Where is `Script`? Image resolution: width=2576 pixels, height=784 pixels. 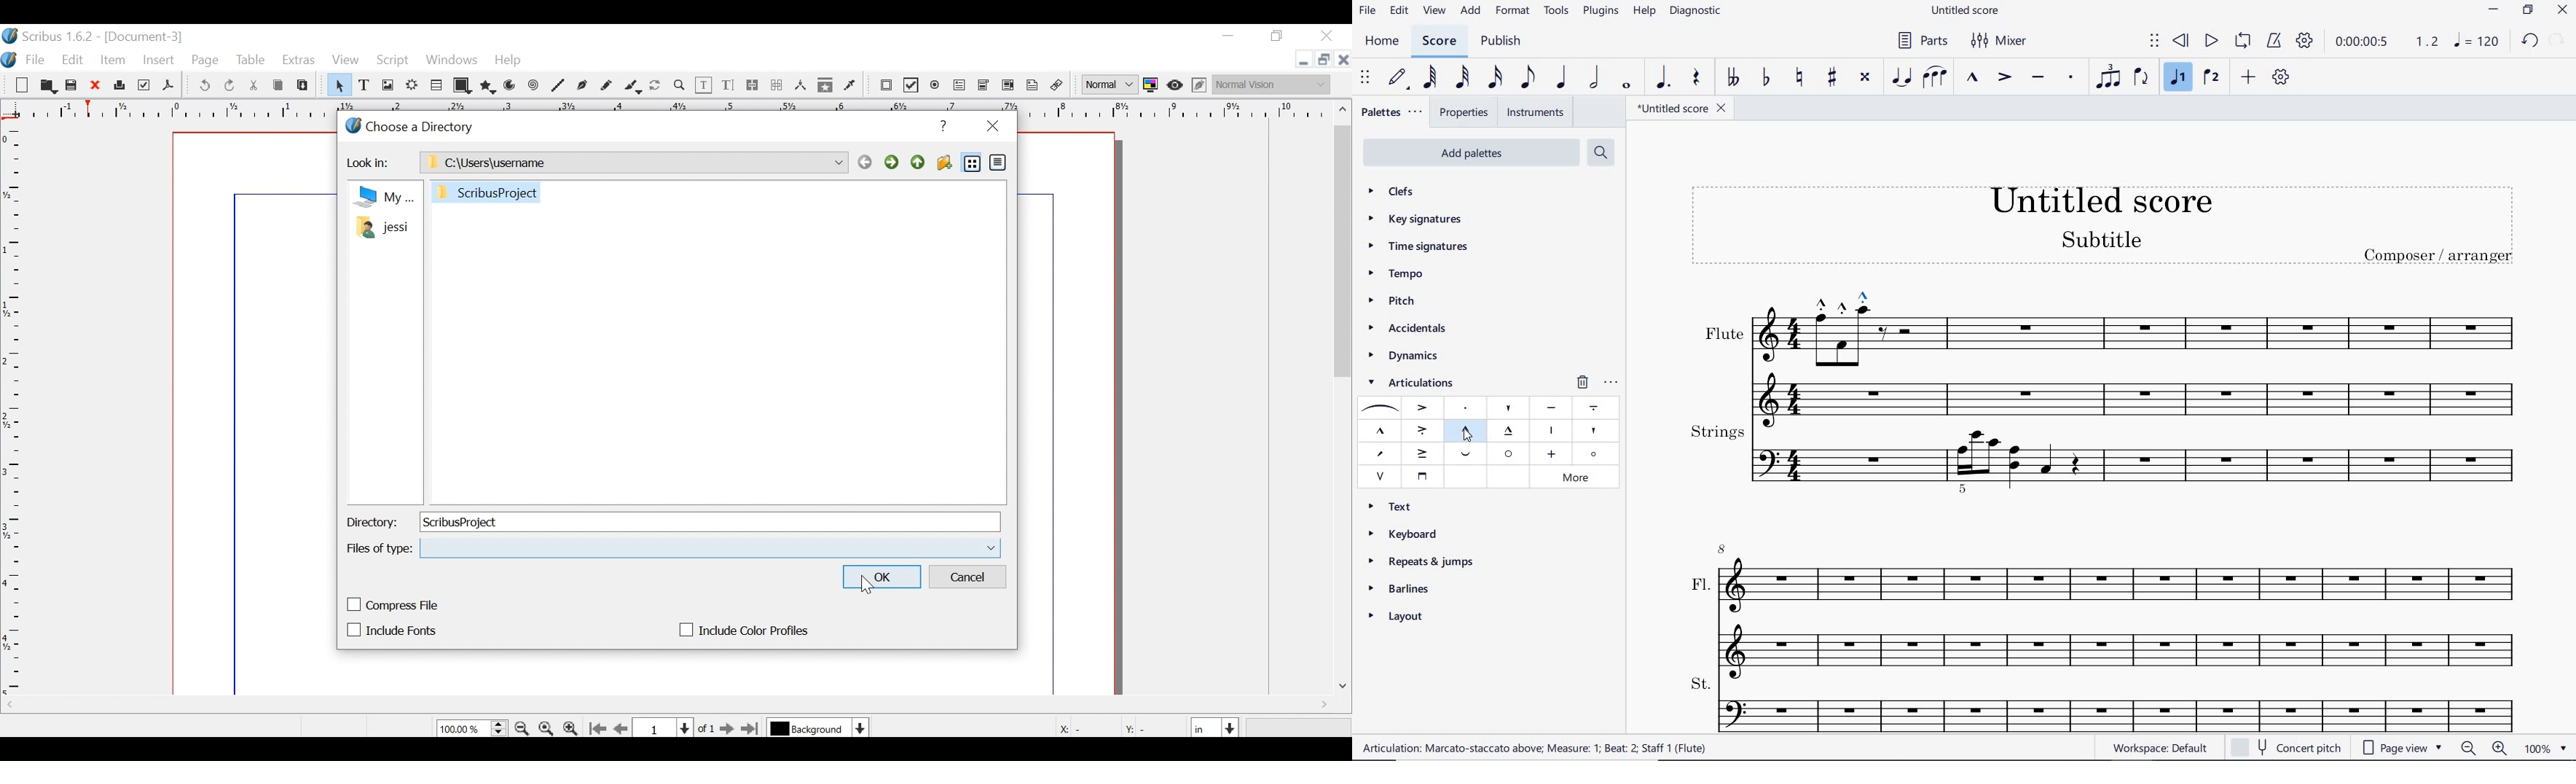
Script is located at coordinates (394, 63).